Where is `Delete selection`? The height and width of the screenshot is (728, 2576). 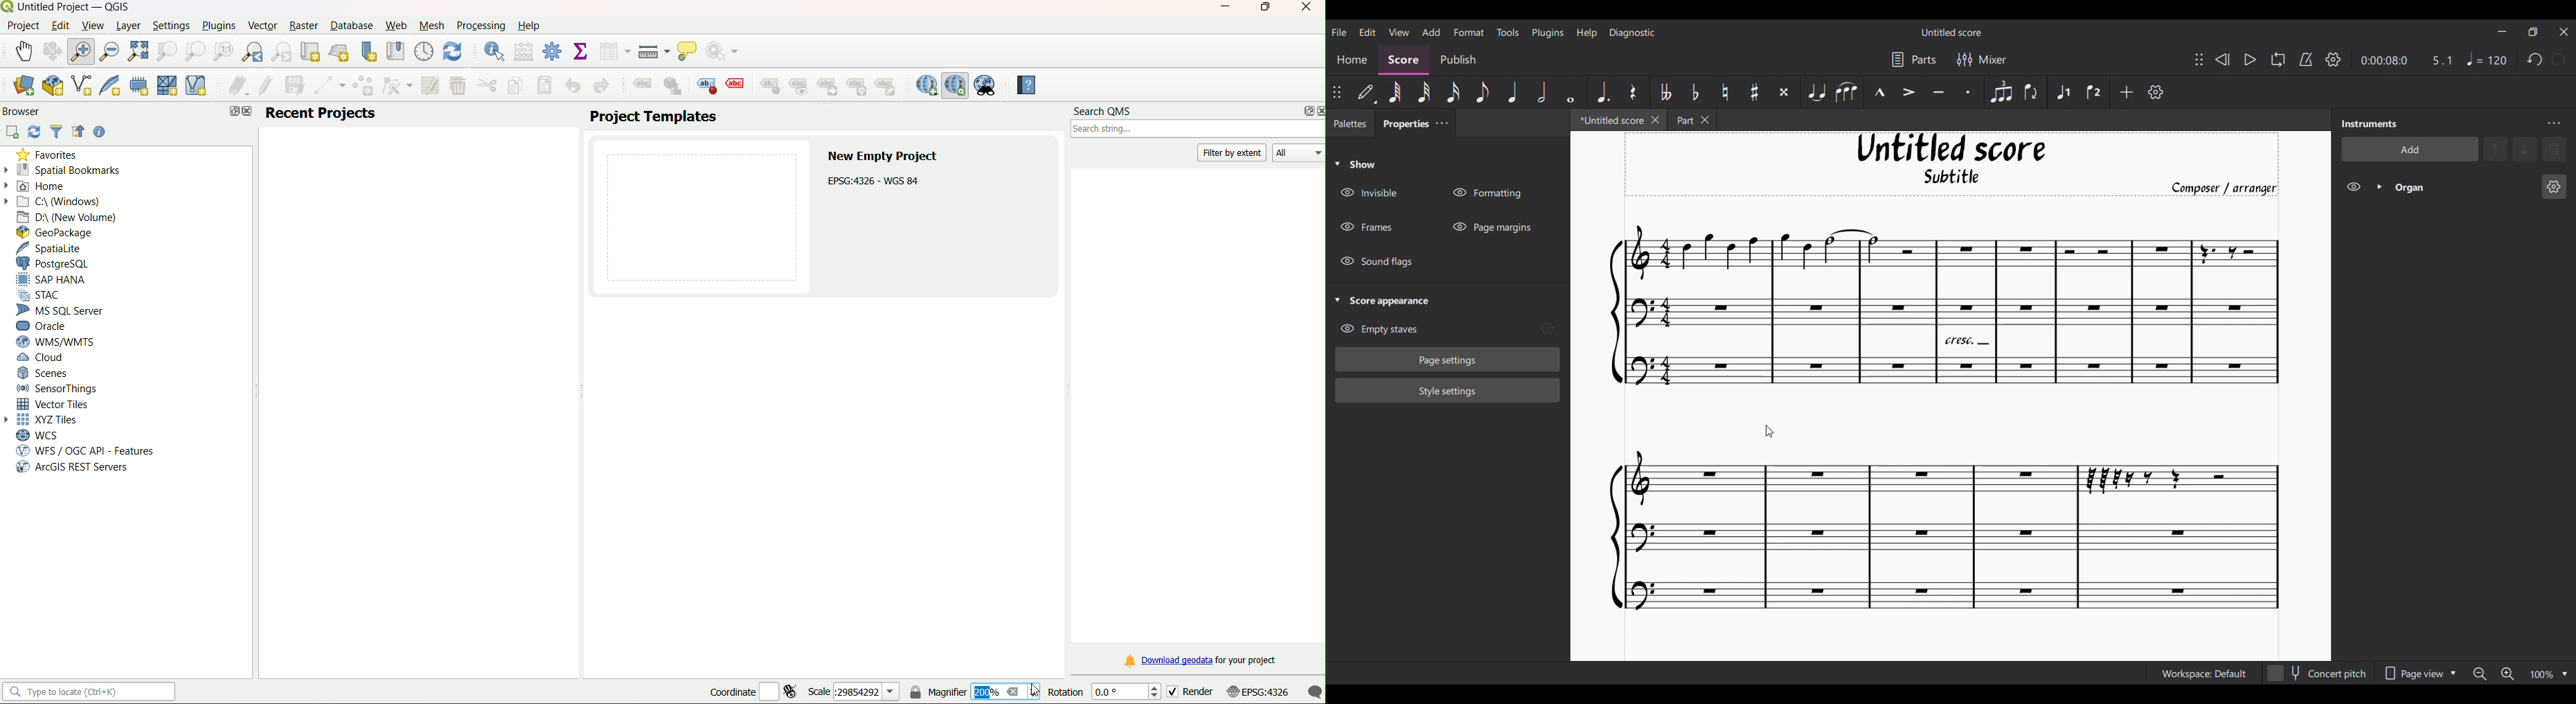
Delete selection is located at coordinates (2555, 149).